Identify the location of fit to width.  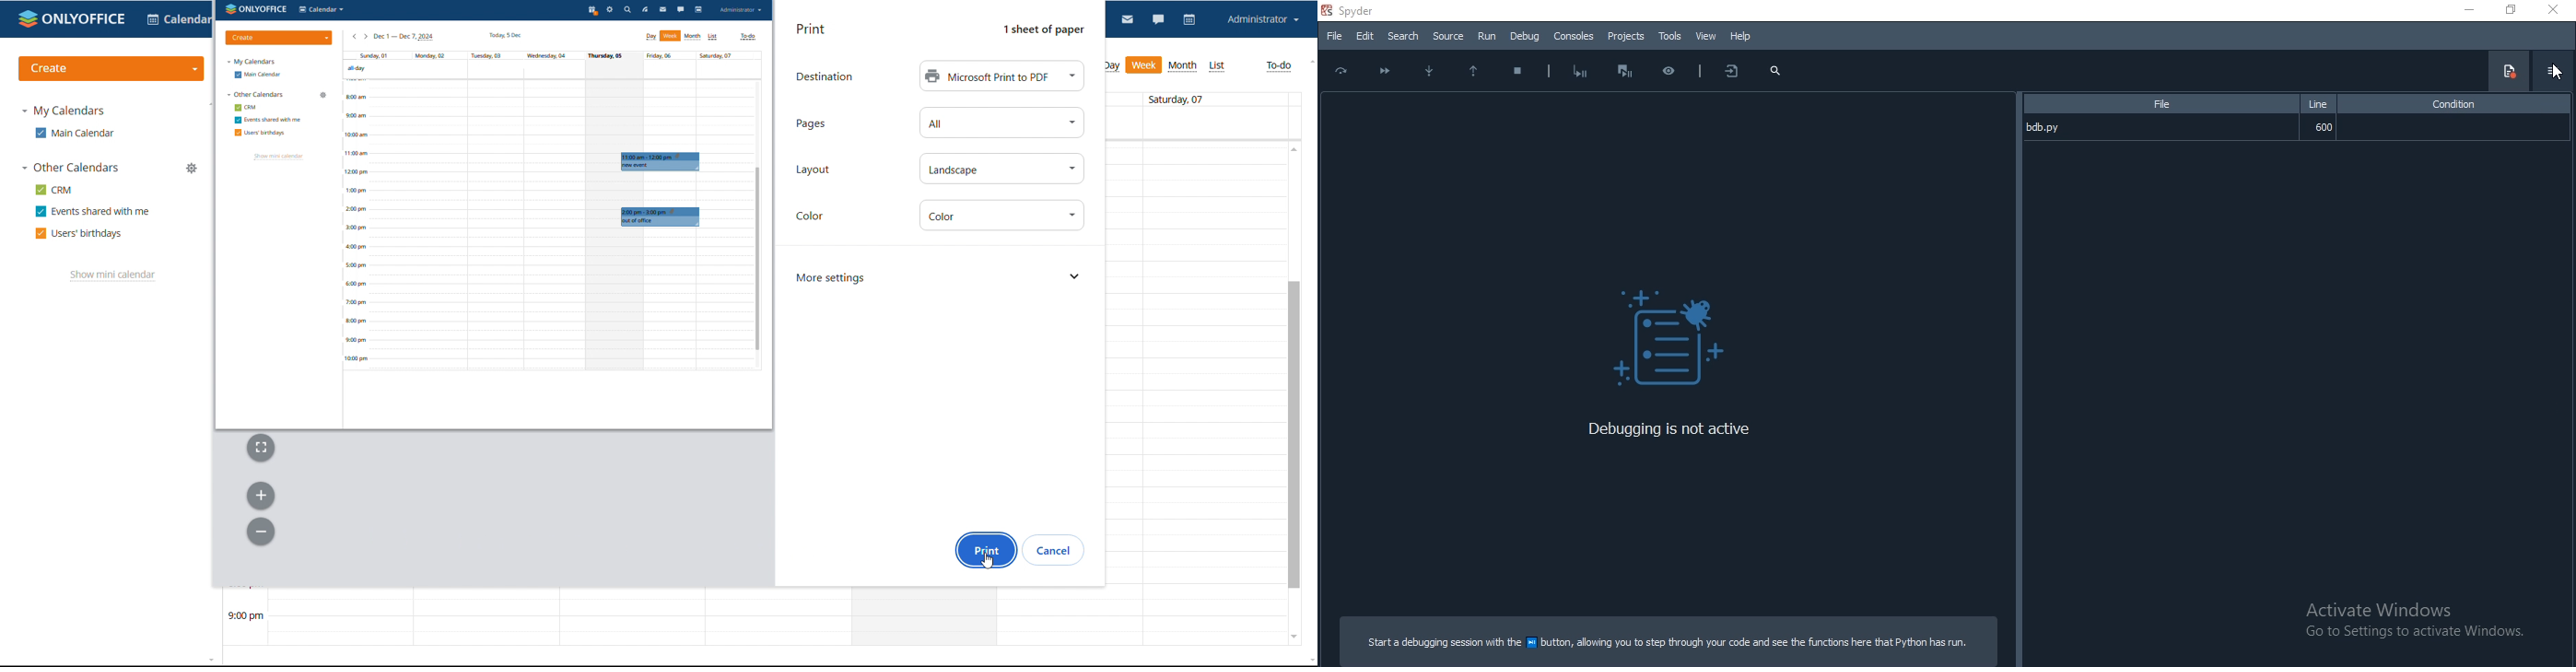
(261, 448).